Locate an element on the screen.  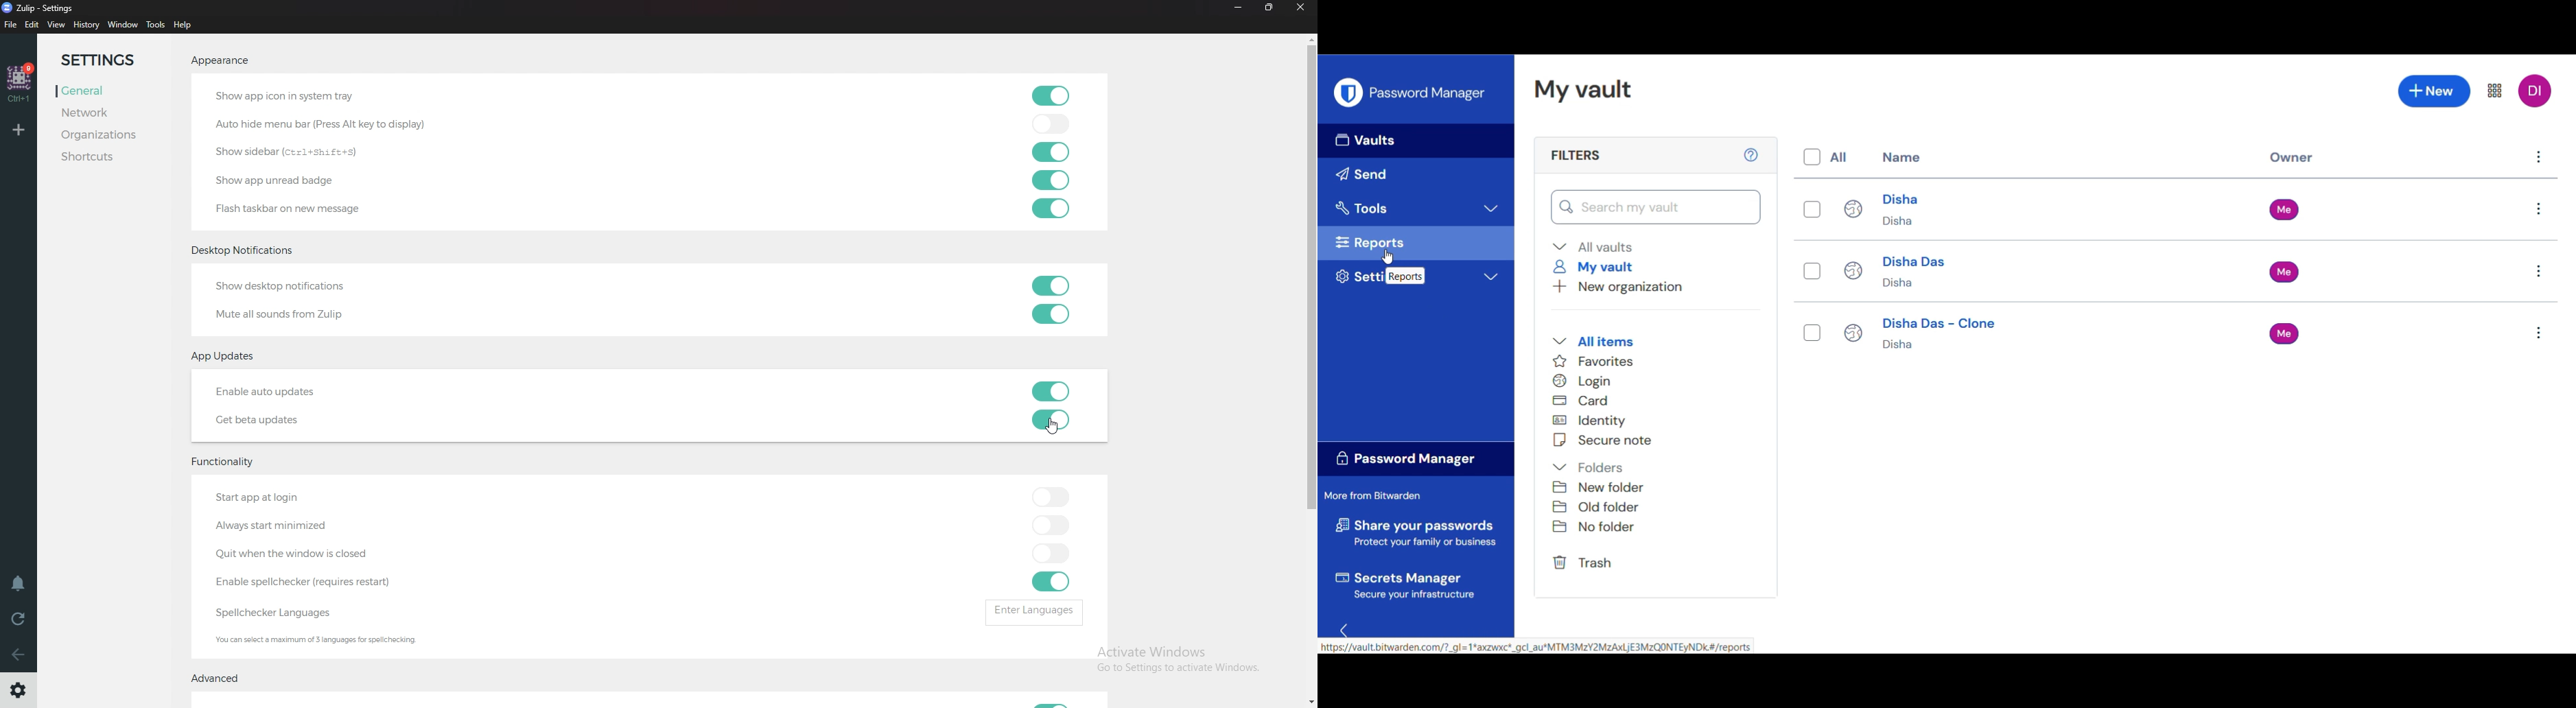
Bitwarden logo is located at coordinates (1348, 92).